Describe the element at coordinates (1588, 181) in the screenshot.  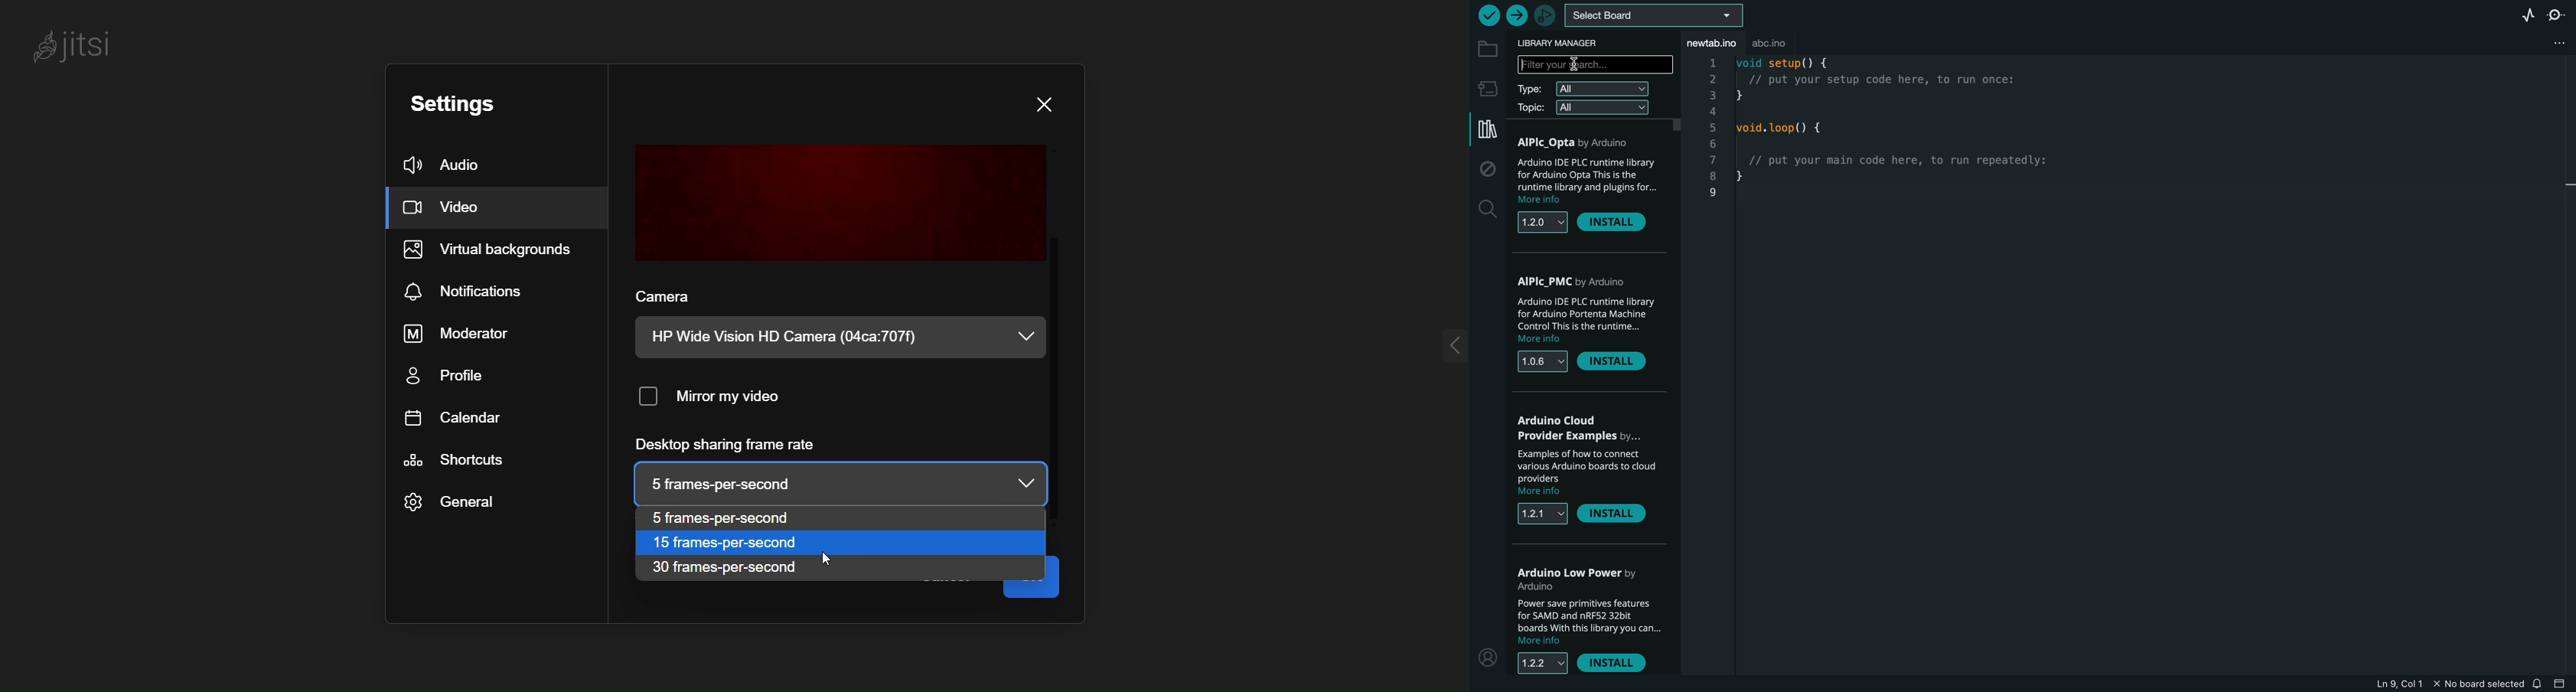
I see `description` at that location.